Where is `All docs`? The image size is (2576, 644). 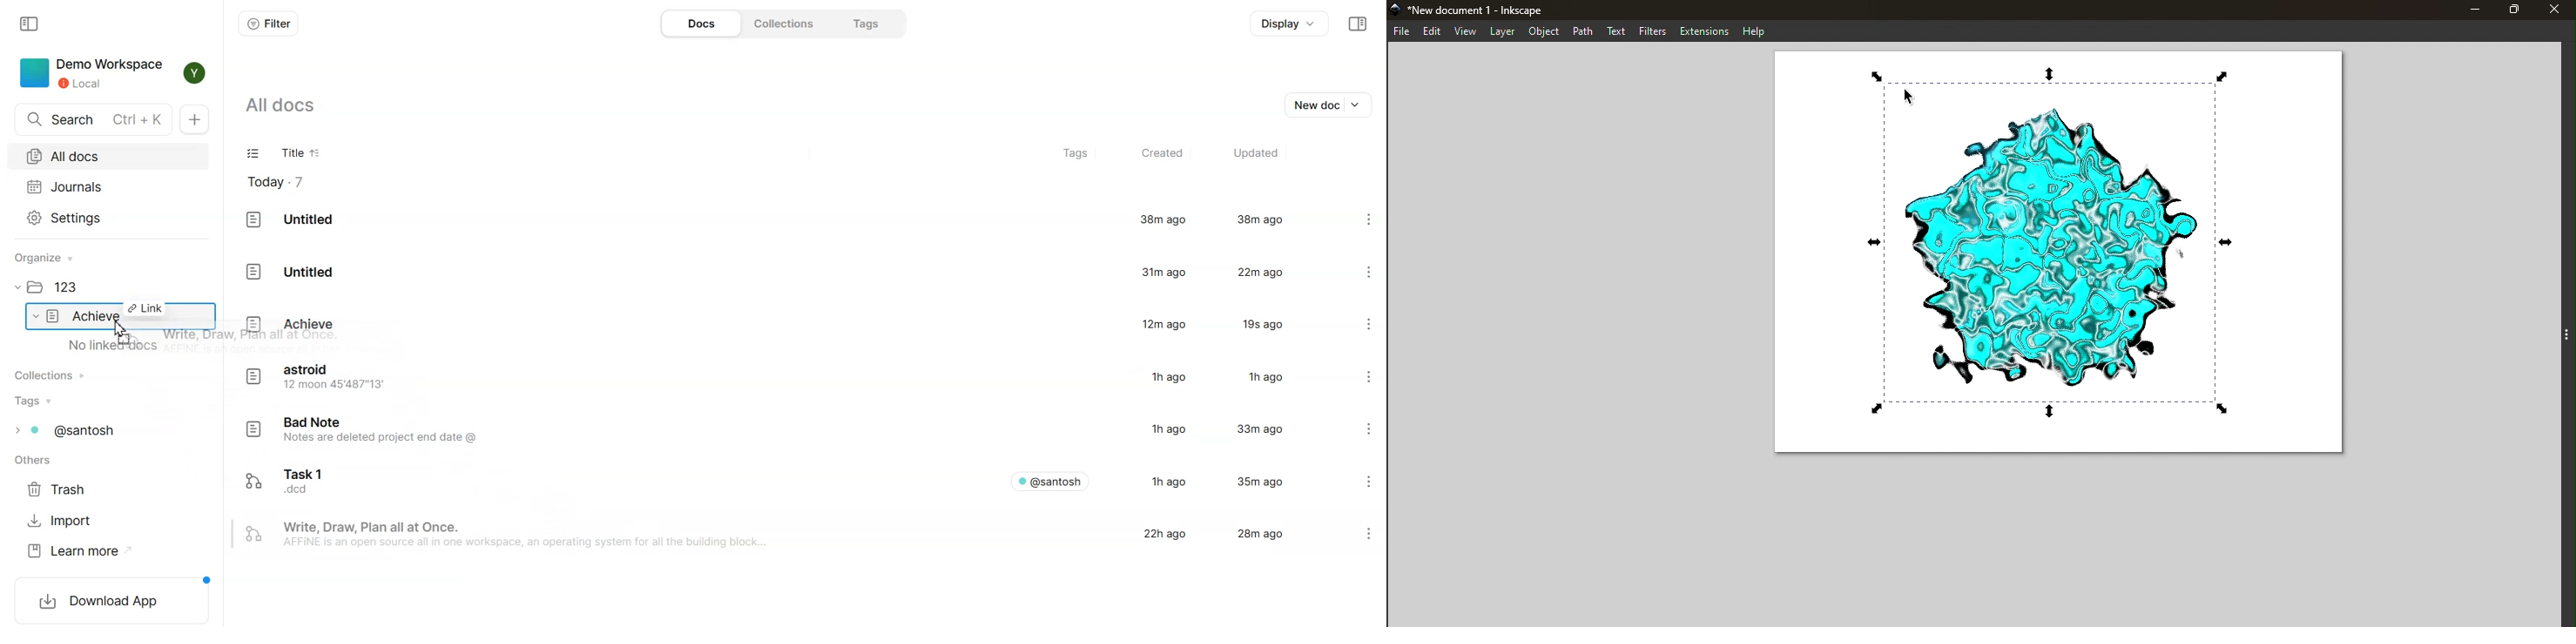
All docs is located at coordinates (108, 156).